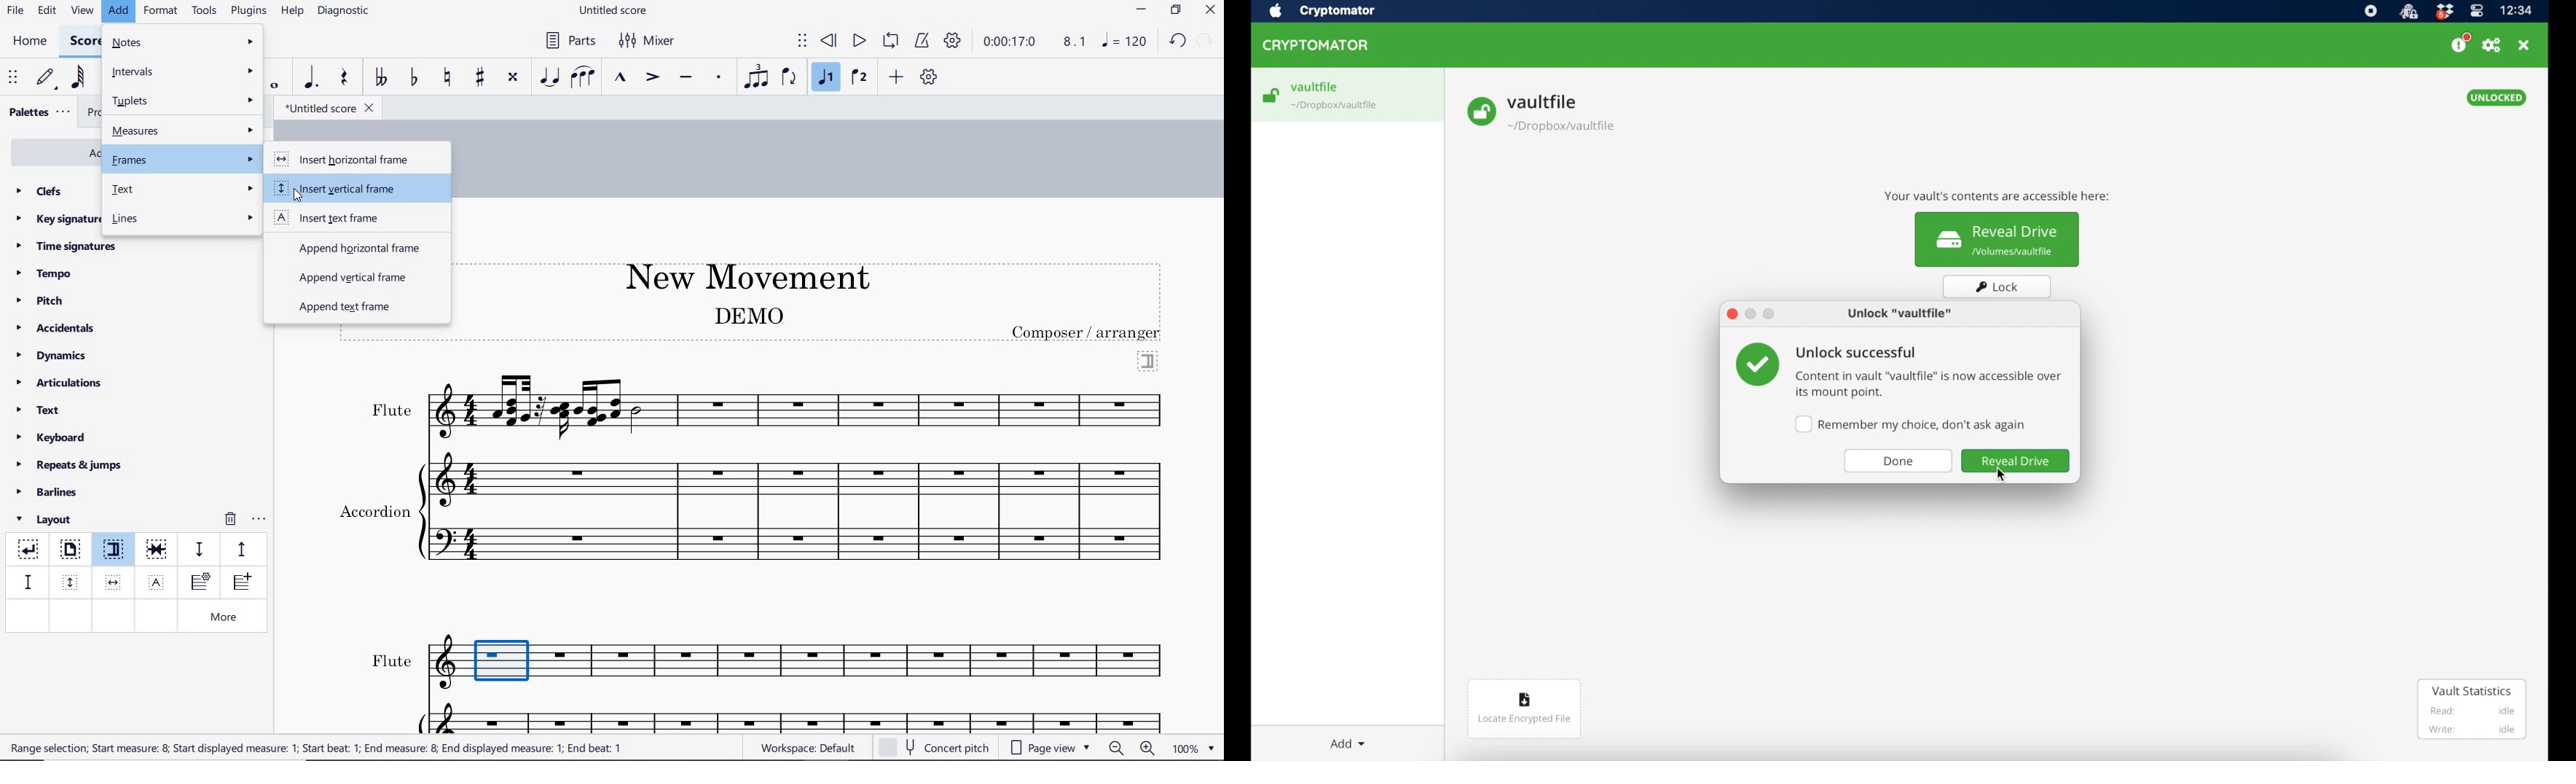 This screenshot has height=784, width=2576. What do you see at coordinates (66, 246) in the screenshot?
I see `time signatures` at bounding box center [66, 246].